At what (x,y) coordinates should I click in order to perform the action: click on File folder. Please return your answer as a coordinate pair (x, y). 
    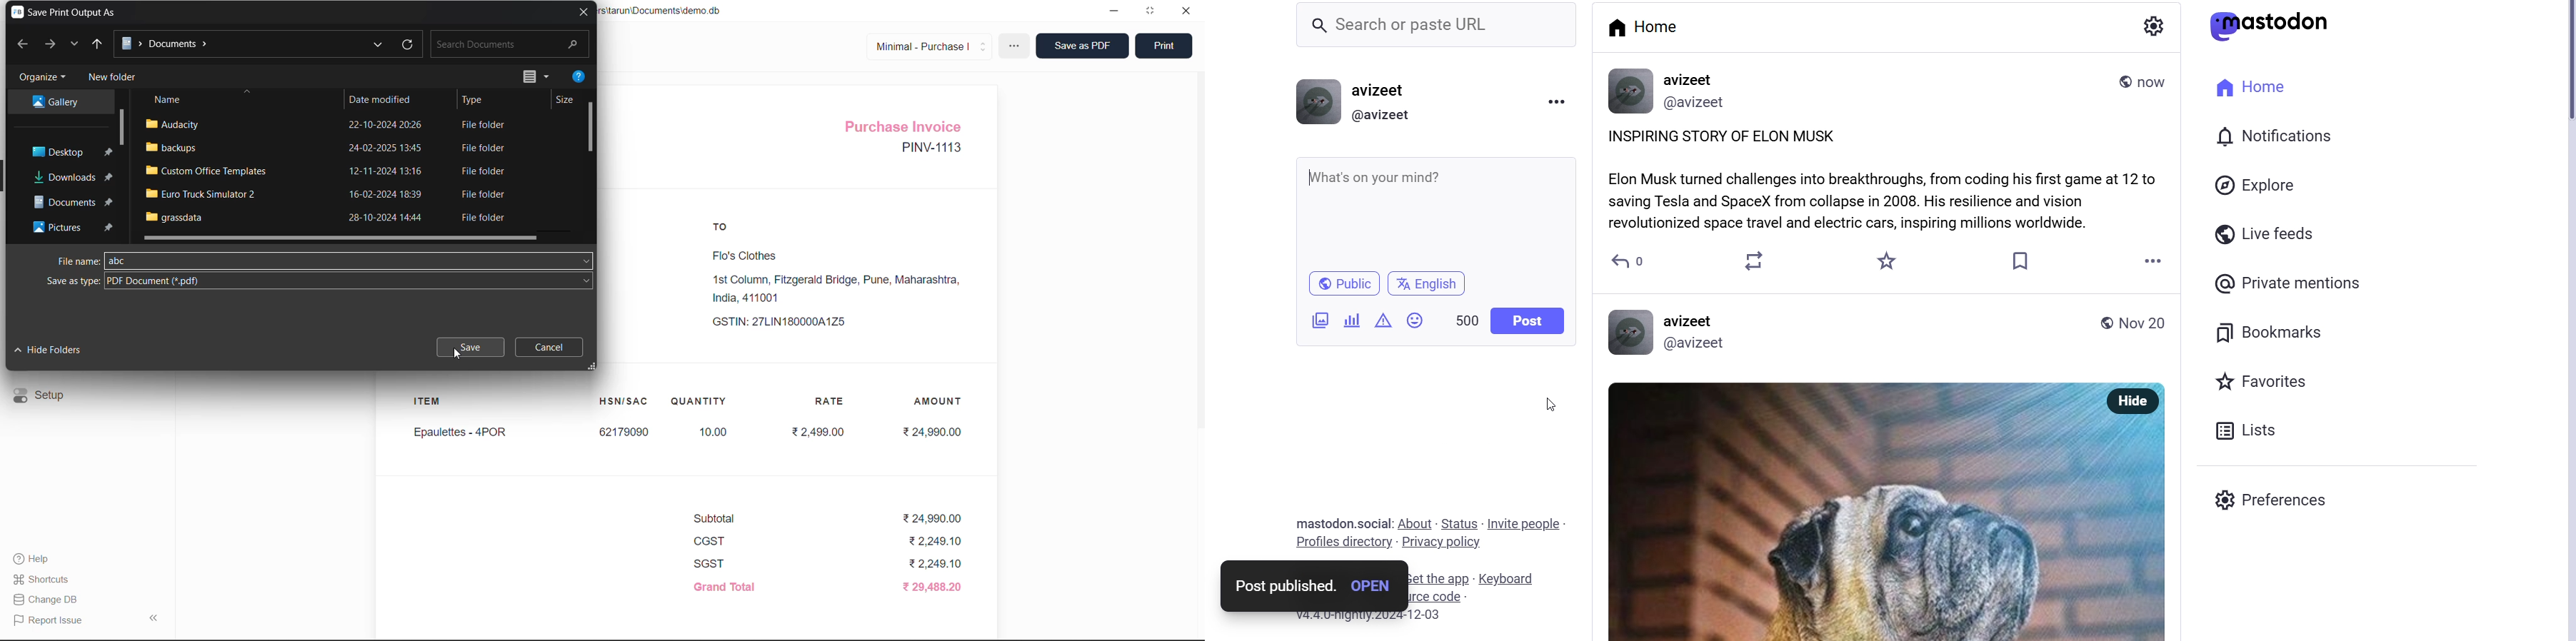
    Looking at the image, I should click on (485, 147).